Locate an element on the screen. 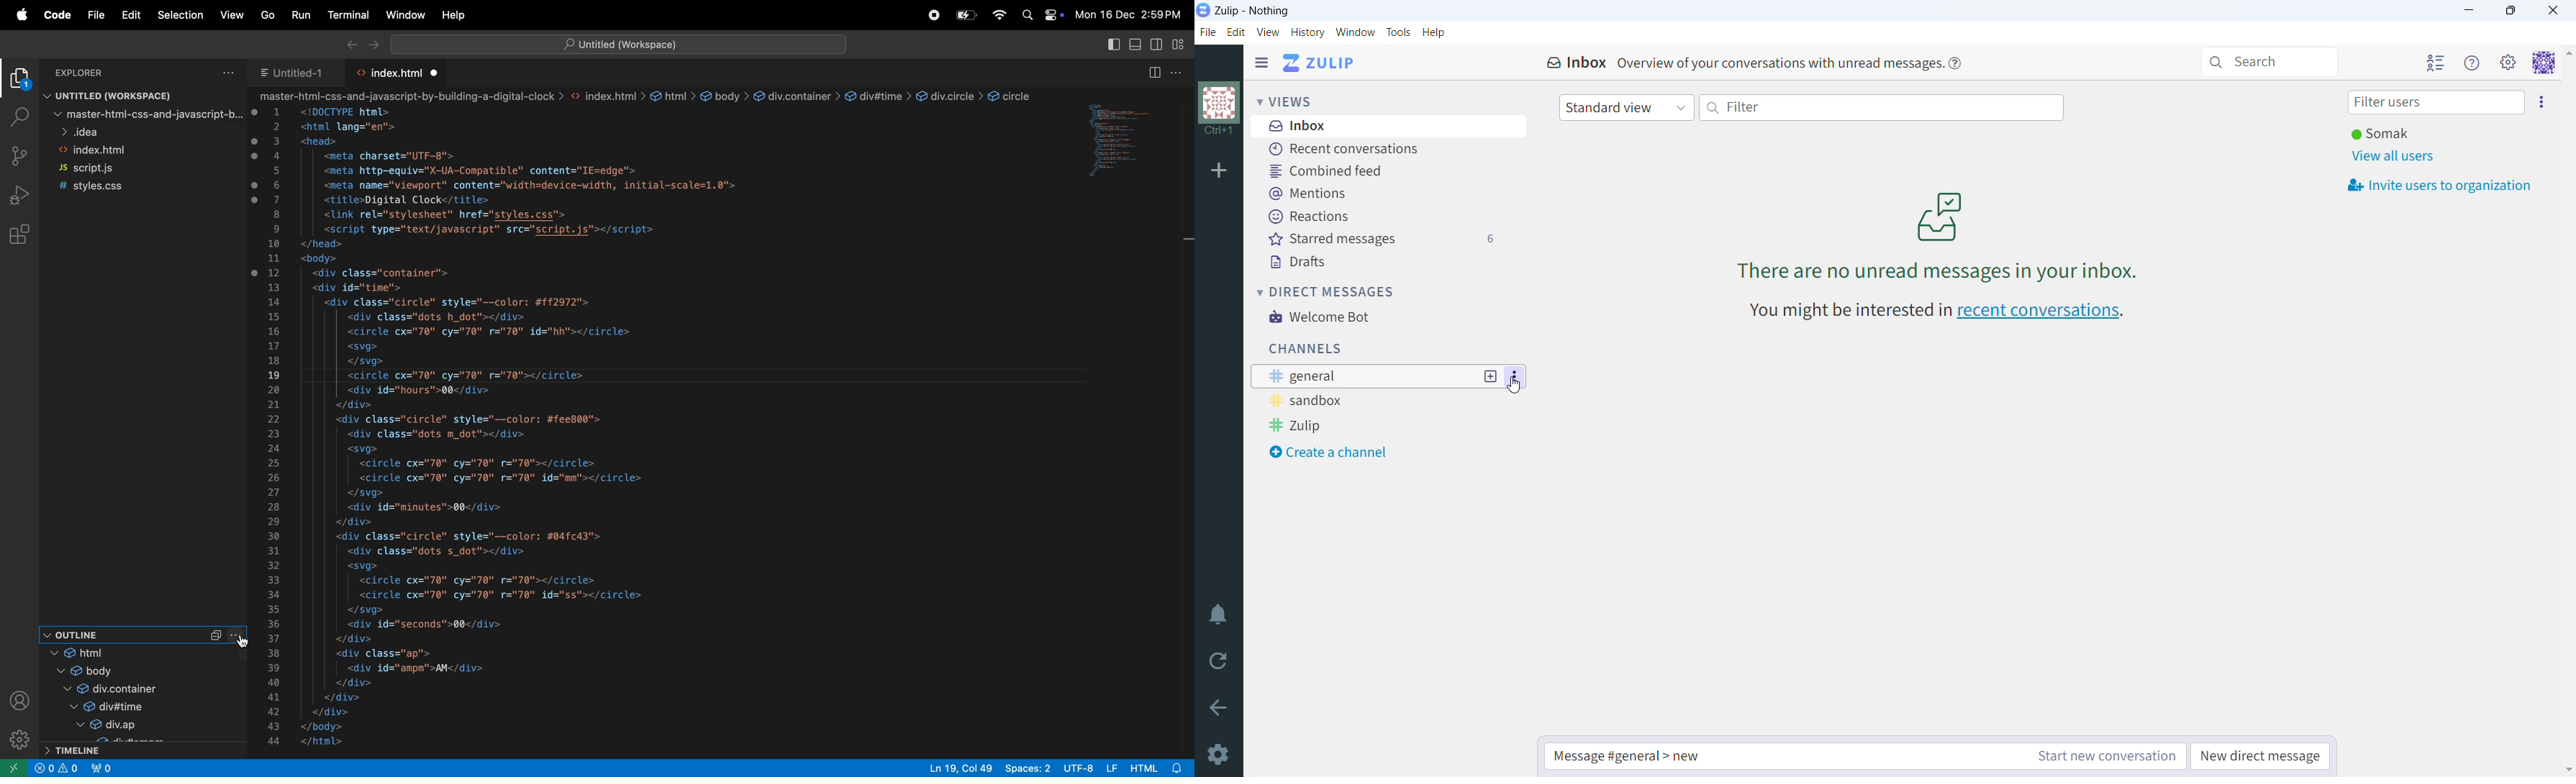 This screenshot has height=784, width=2576. user online is located at coordinates (2380, 134).